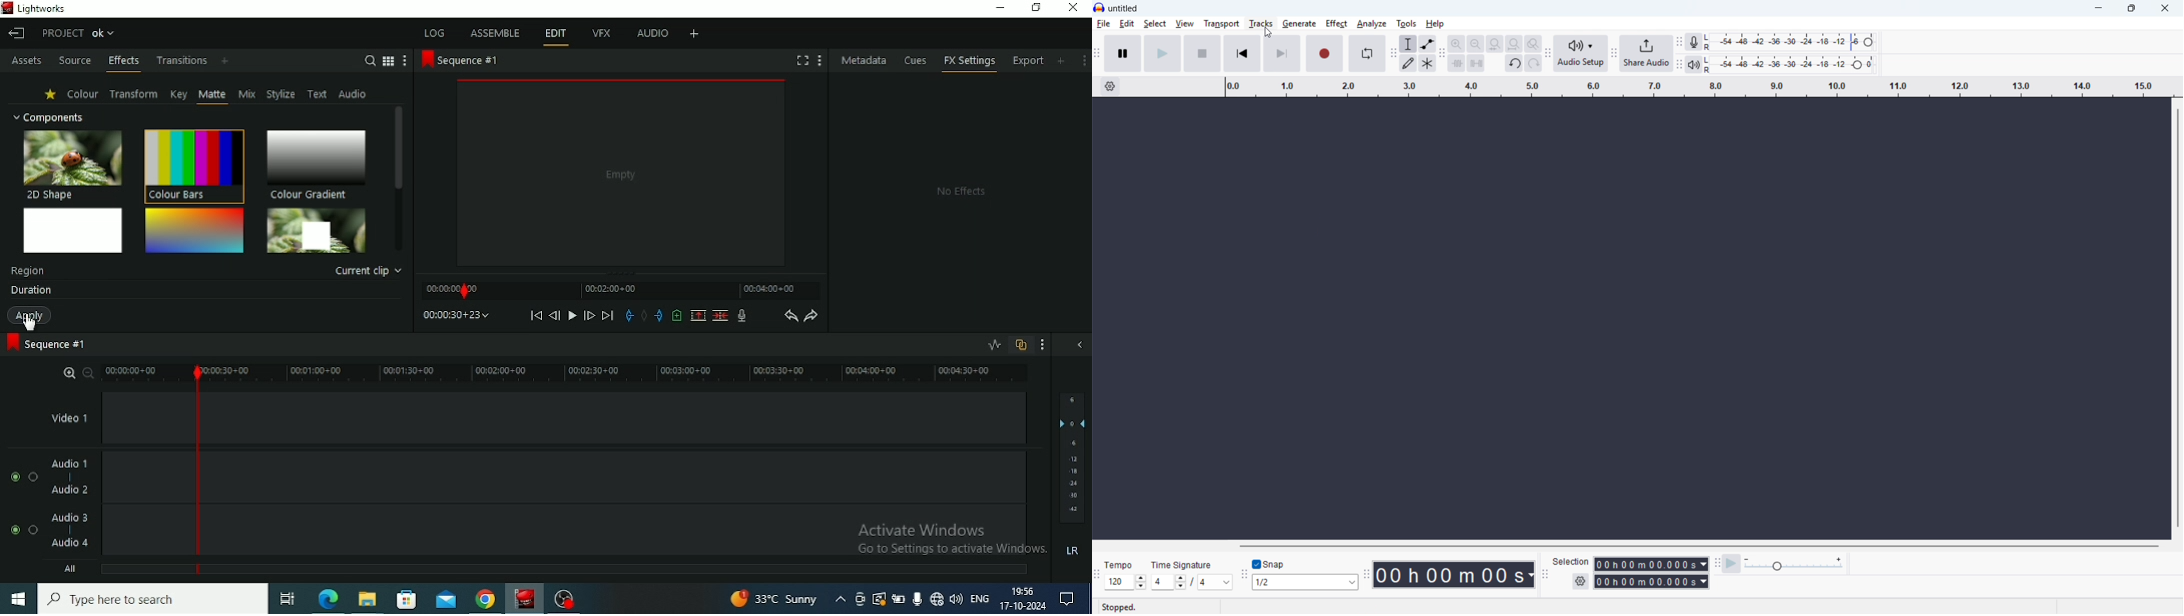  What do you see at coordinates (526, 598) in the screenshot?
I see `Lightwork` at bounding box center [526, 598].